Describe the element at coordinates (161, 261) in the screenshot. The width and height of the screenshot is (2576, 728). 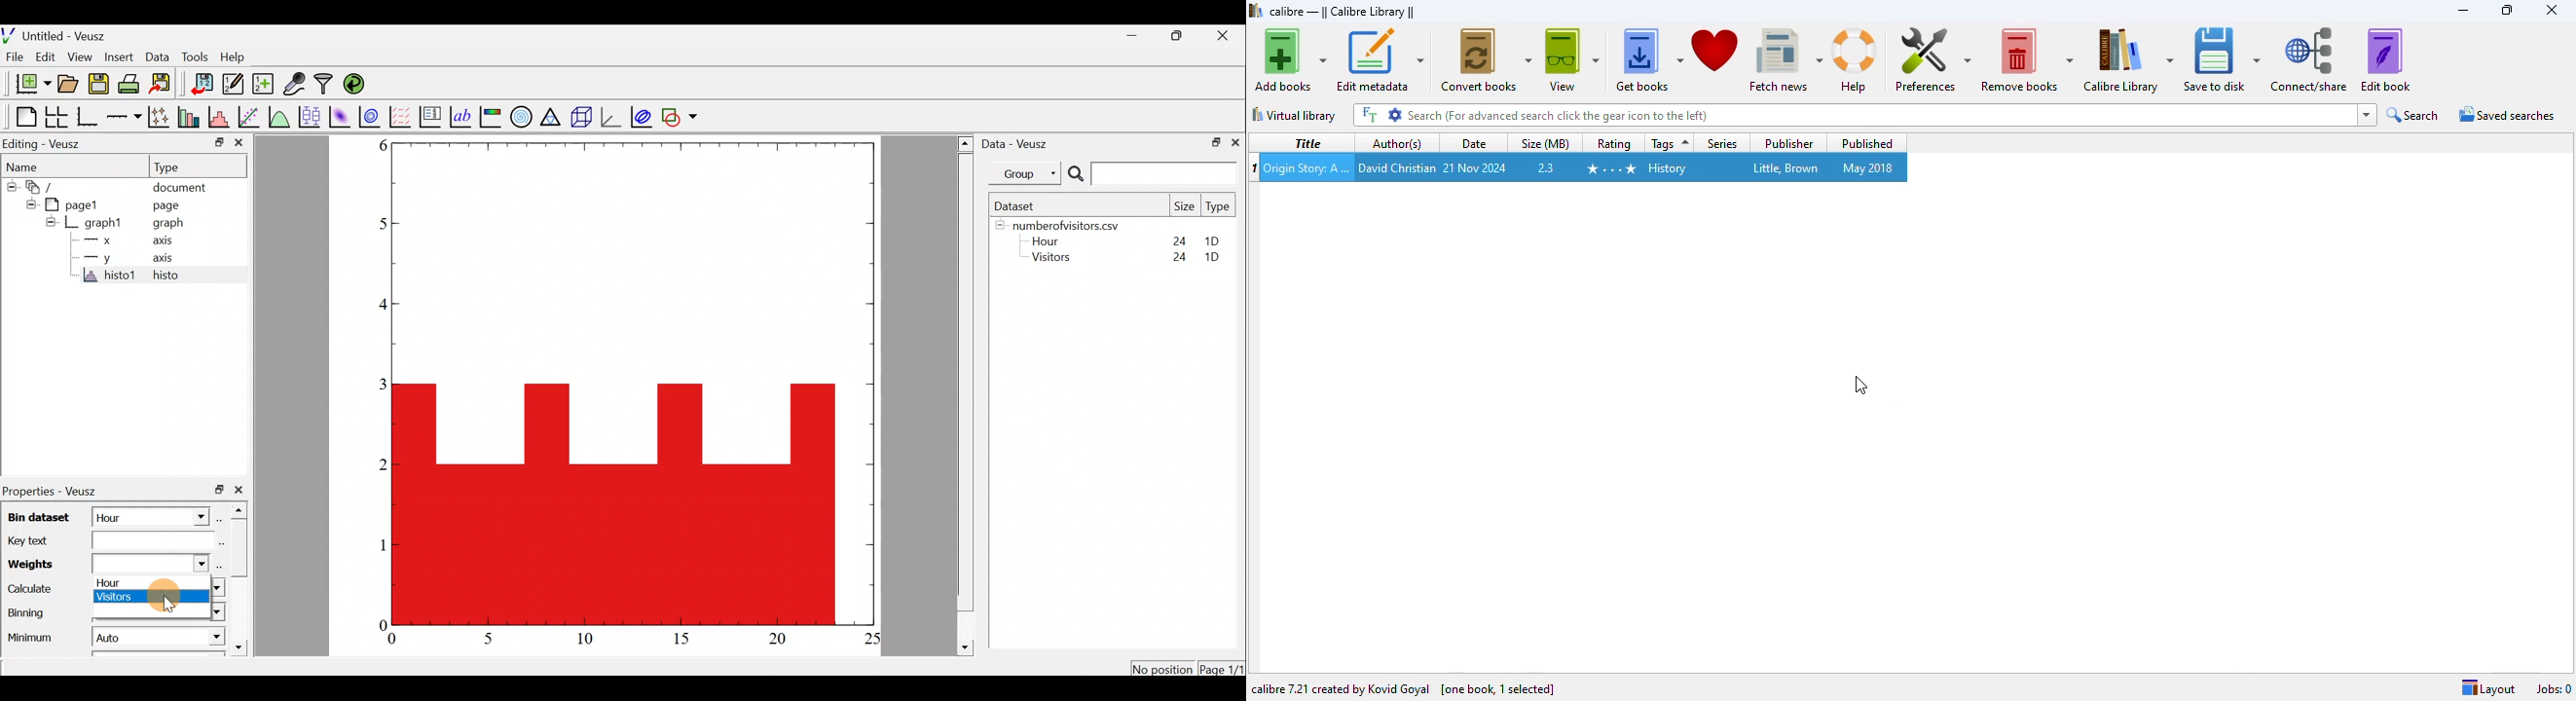
I see `axis` at that location.